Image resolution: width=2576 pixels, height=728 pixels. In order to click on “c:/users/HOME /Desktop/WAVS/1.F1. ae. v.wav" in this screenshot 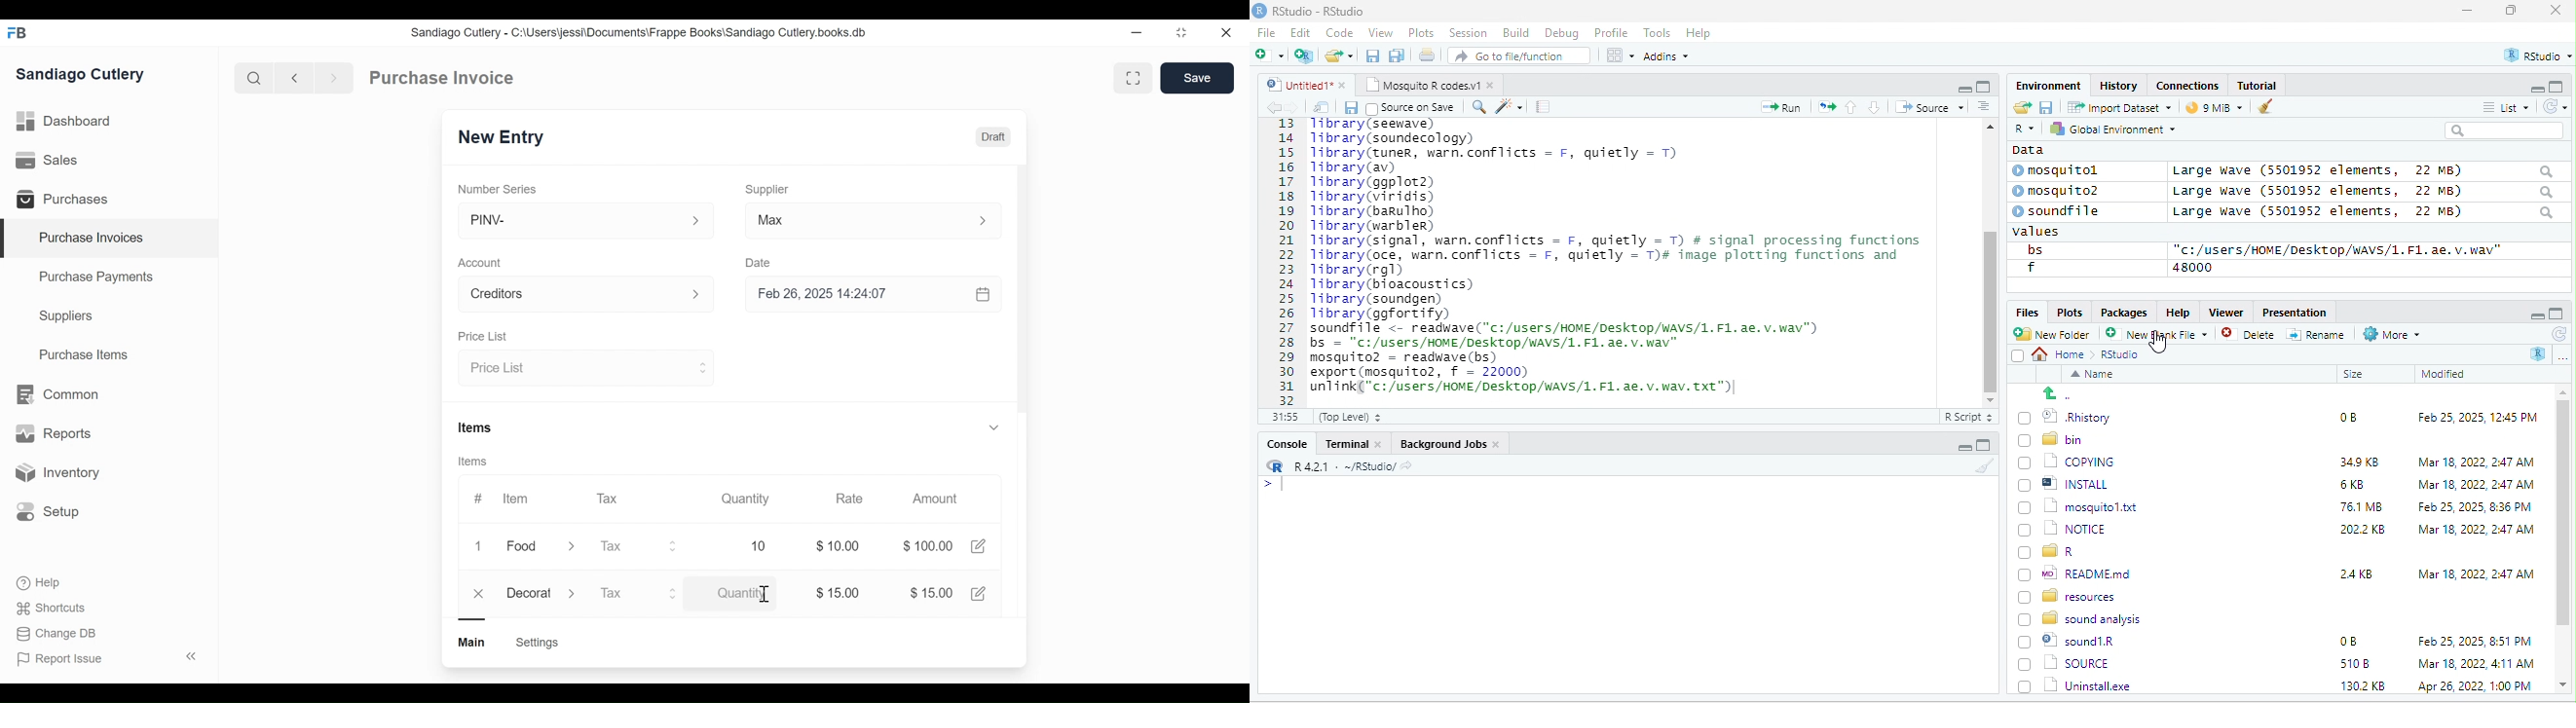, I will do `click(2337, 249)`.